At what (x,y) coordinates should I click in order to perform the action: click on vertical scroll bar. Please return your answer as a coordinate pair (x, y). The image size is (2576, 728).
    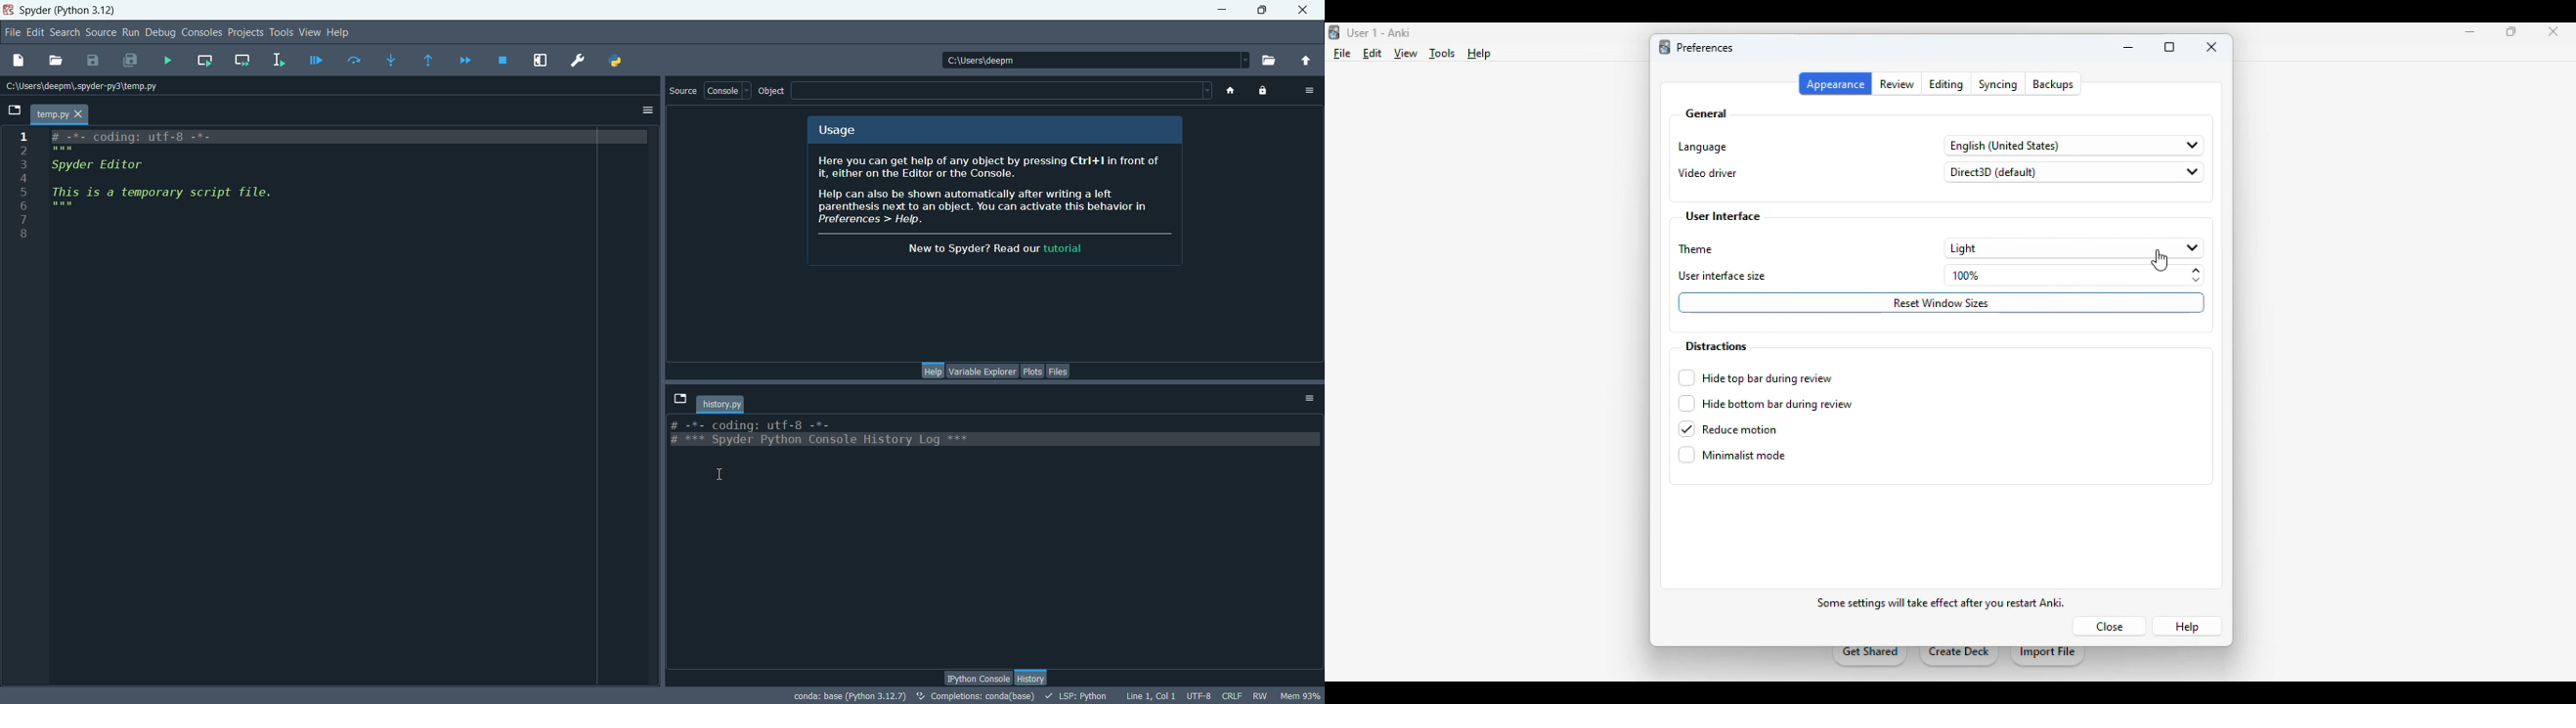
    Looking at the image, I should click on (1317, 536).